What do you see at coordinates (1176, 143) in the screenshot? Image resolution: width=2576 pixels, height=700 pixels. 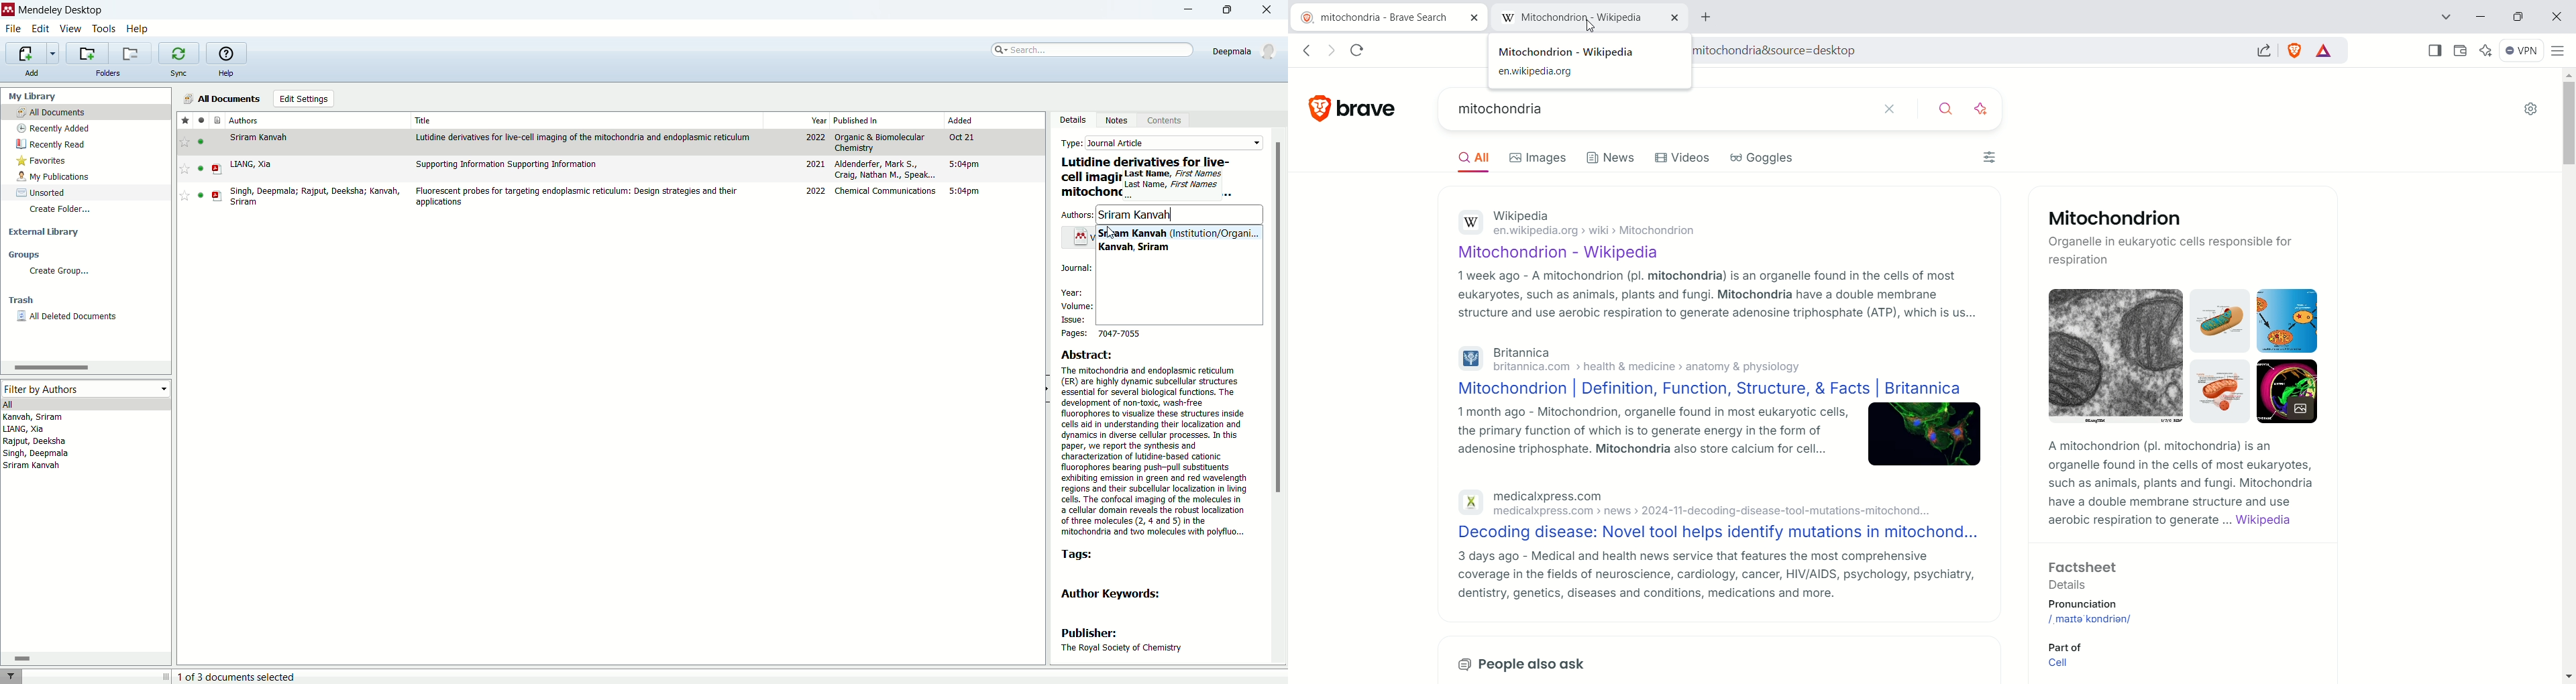 I see `Journal article` at bounding box center [1176, 143].